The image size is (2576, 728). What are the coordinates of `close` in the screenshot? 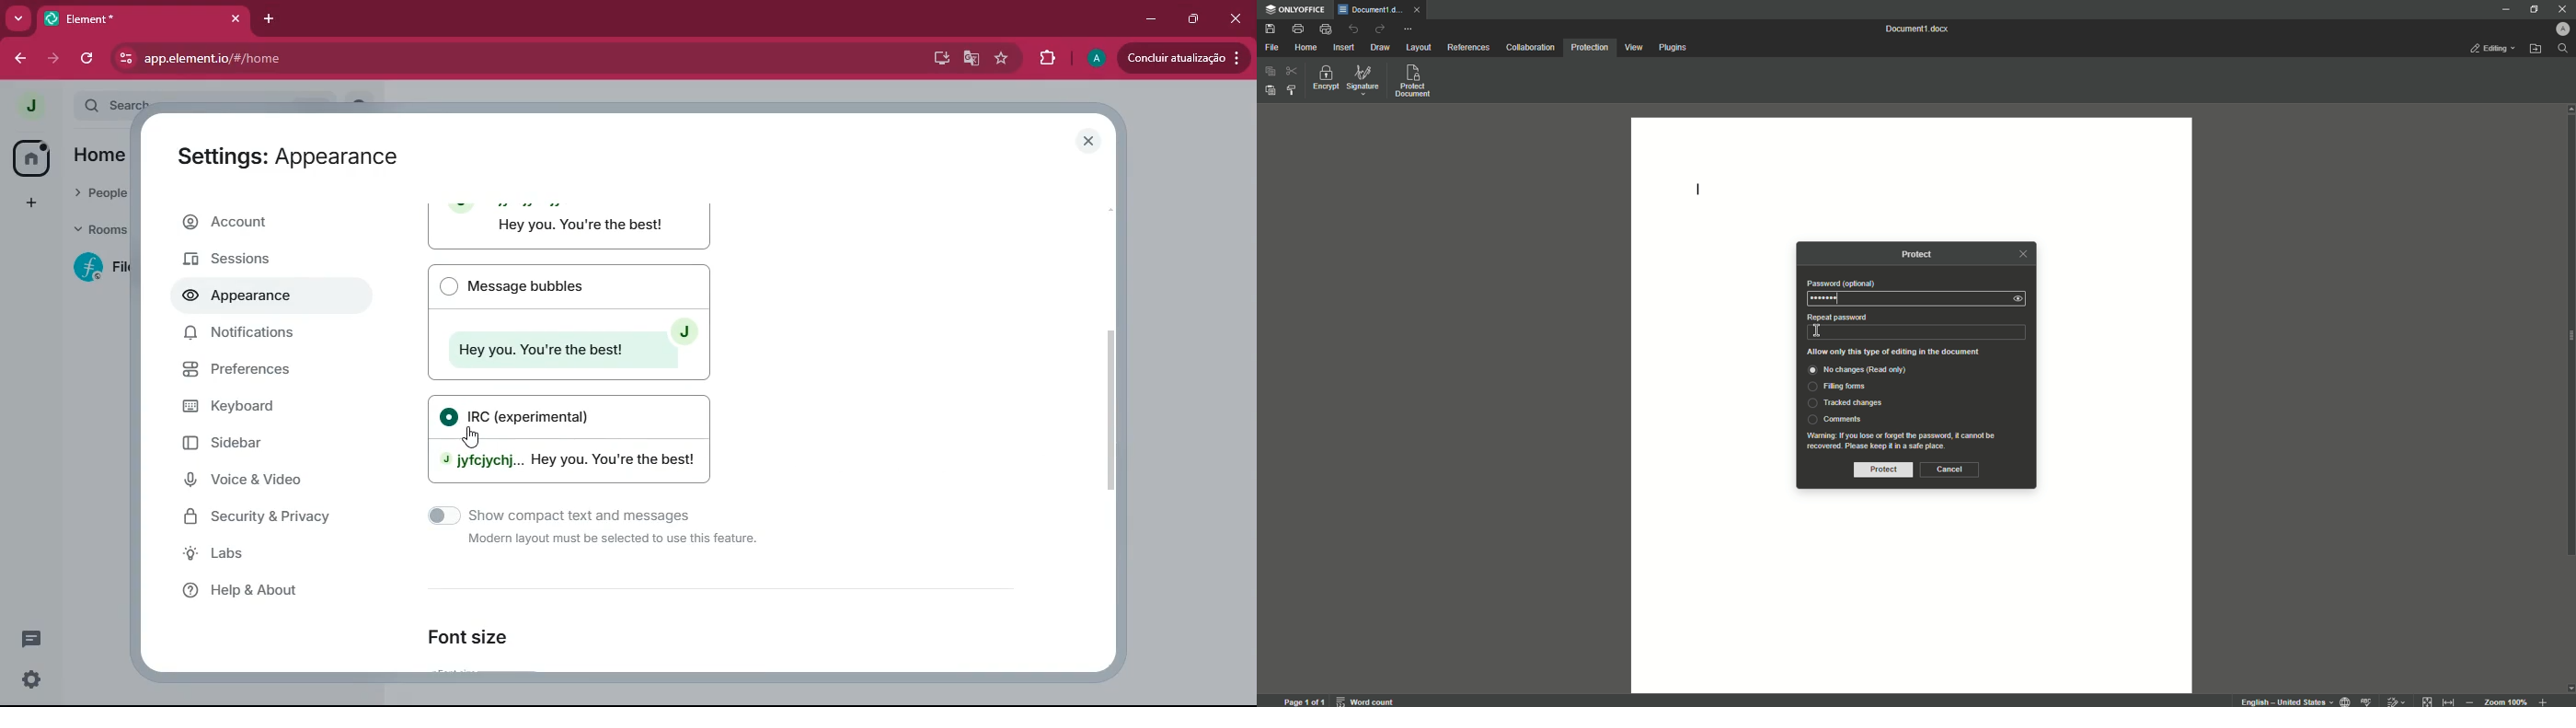 It's located at (2022, 254).